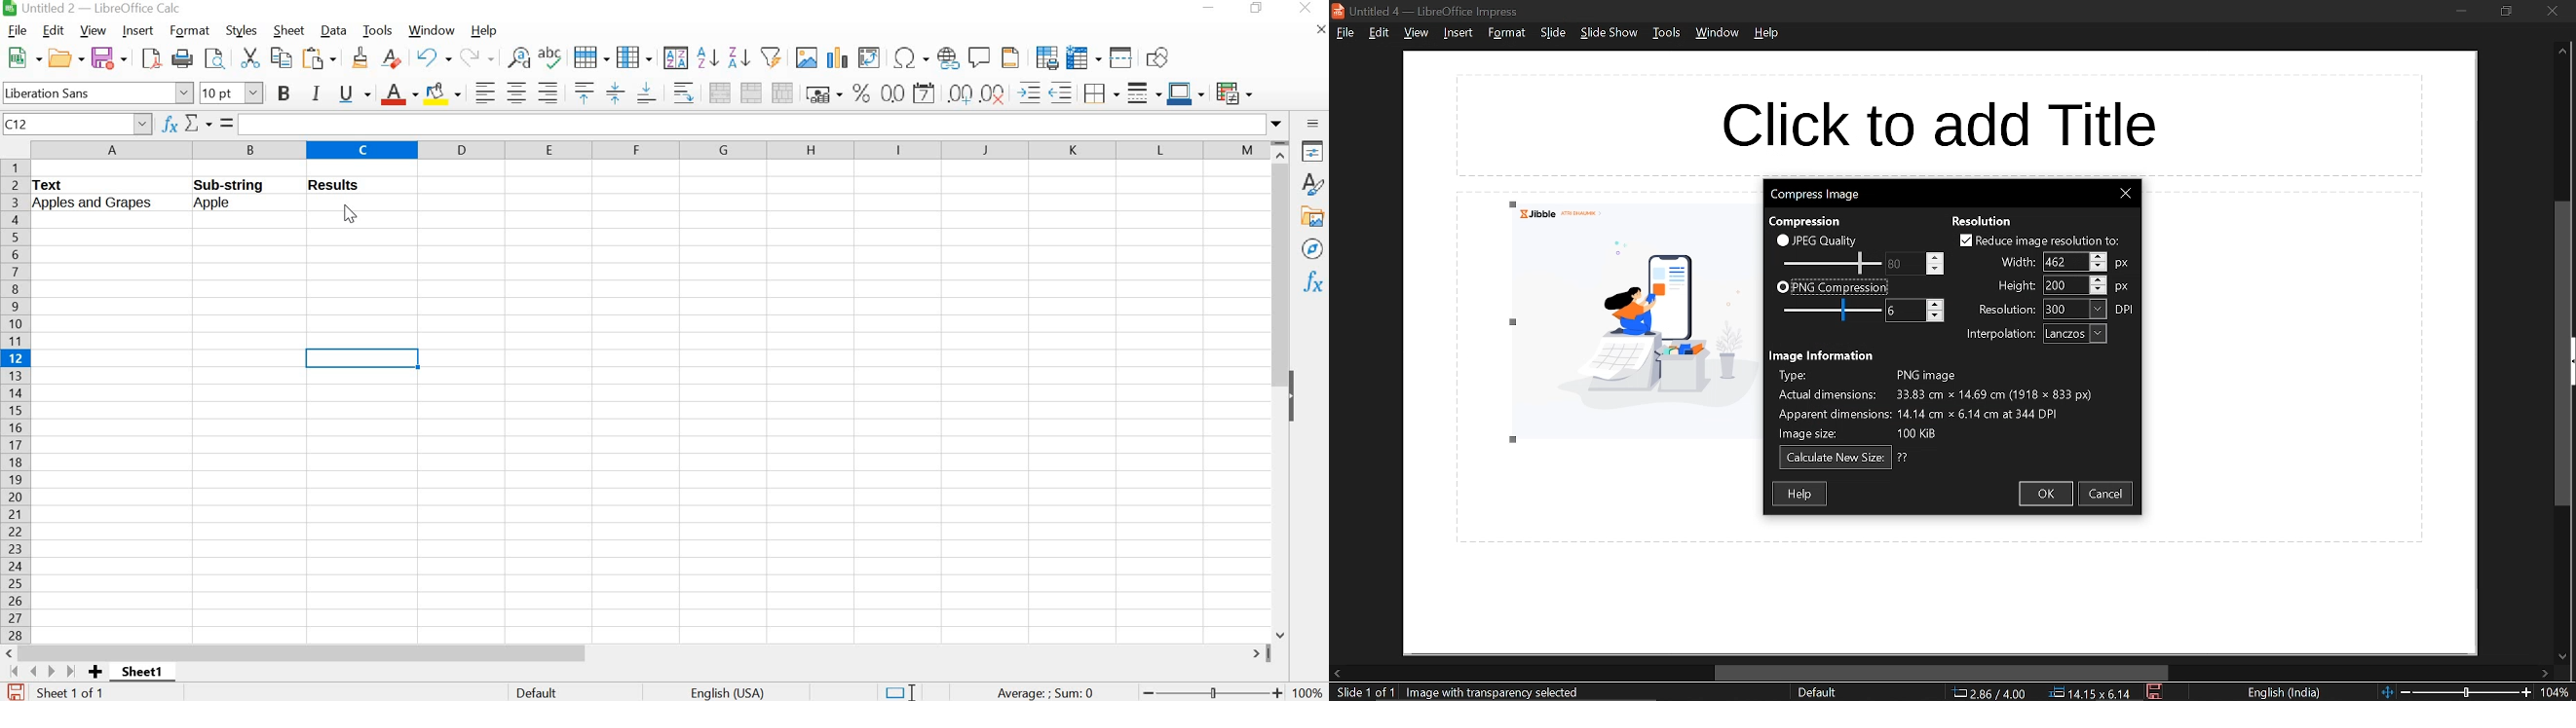  What do you see at coordinates (1282, 390) in the screenshot?
I see `scrollbar` at bounding box center [1282, 390].